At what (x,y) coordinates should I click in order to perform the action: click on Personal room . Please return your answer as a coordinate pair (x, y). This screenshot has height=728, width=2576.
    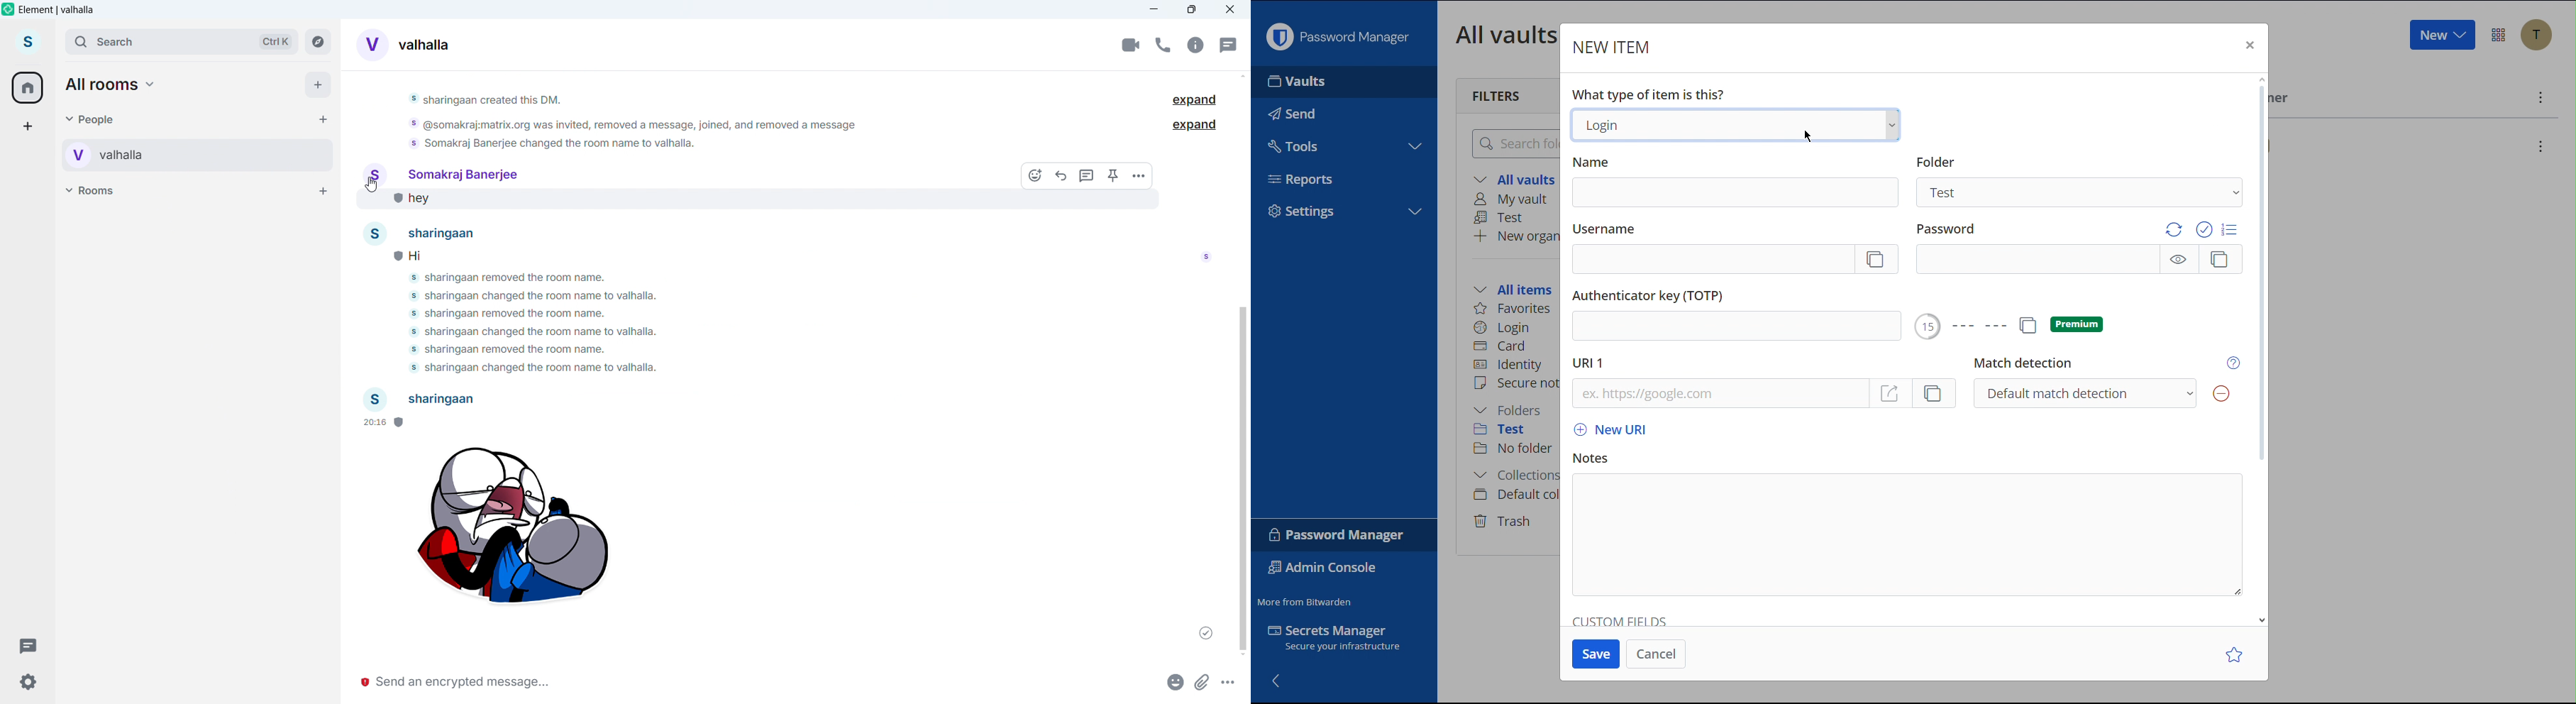
    Looking at the image, I should click on (156, 155).